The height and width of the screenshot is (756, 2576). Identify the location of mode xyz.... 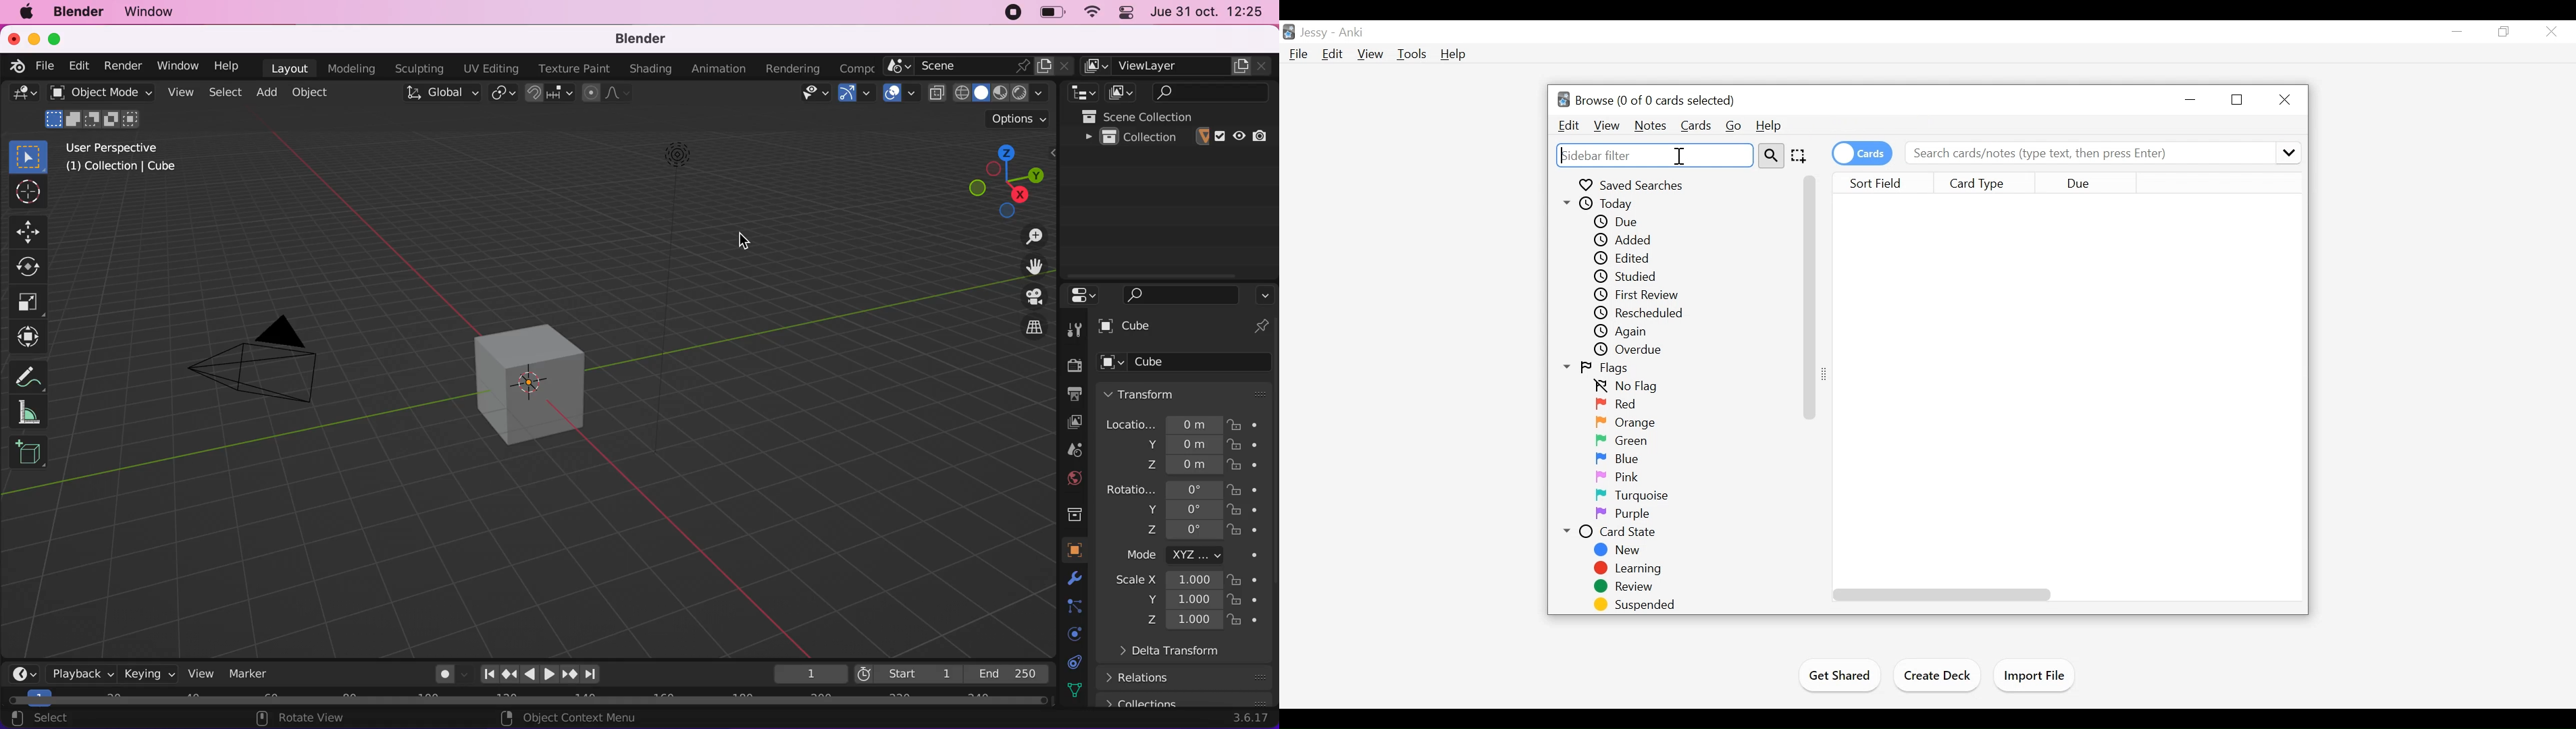
(1188, 555).